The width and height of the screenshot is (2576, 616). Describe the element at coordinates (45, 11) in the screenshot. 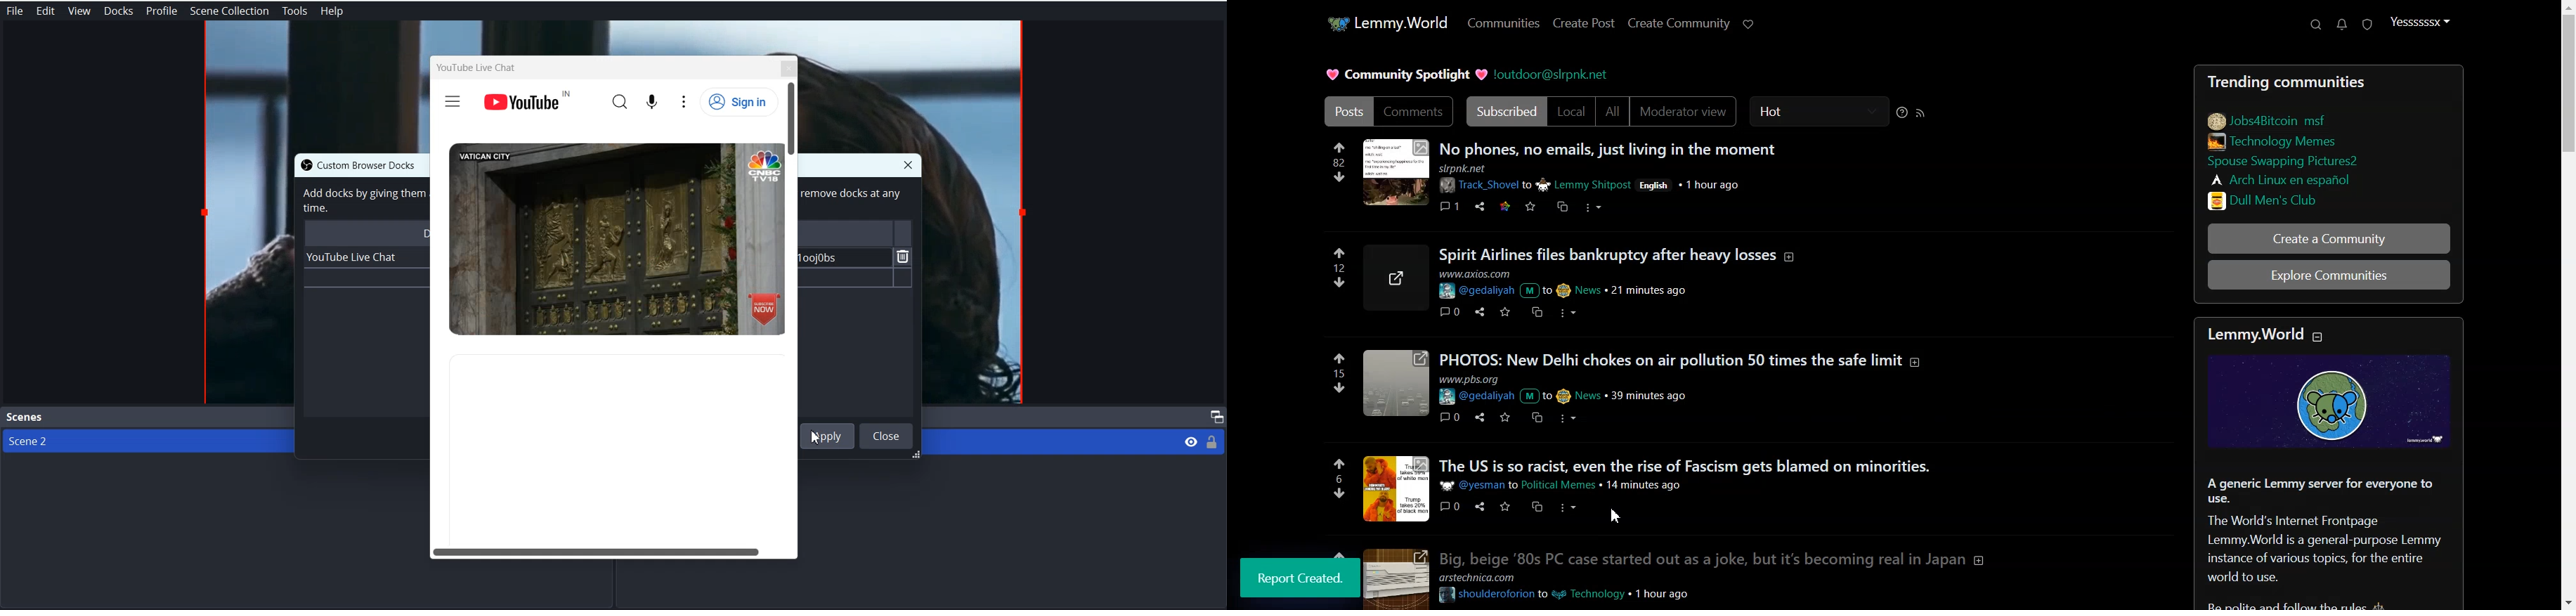

I see `Edit` at that location.